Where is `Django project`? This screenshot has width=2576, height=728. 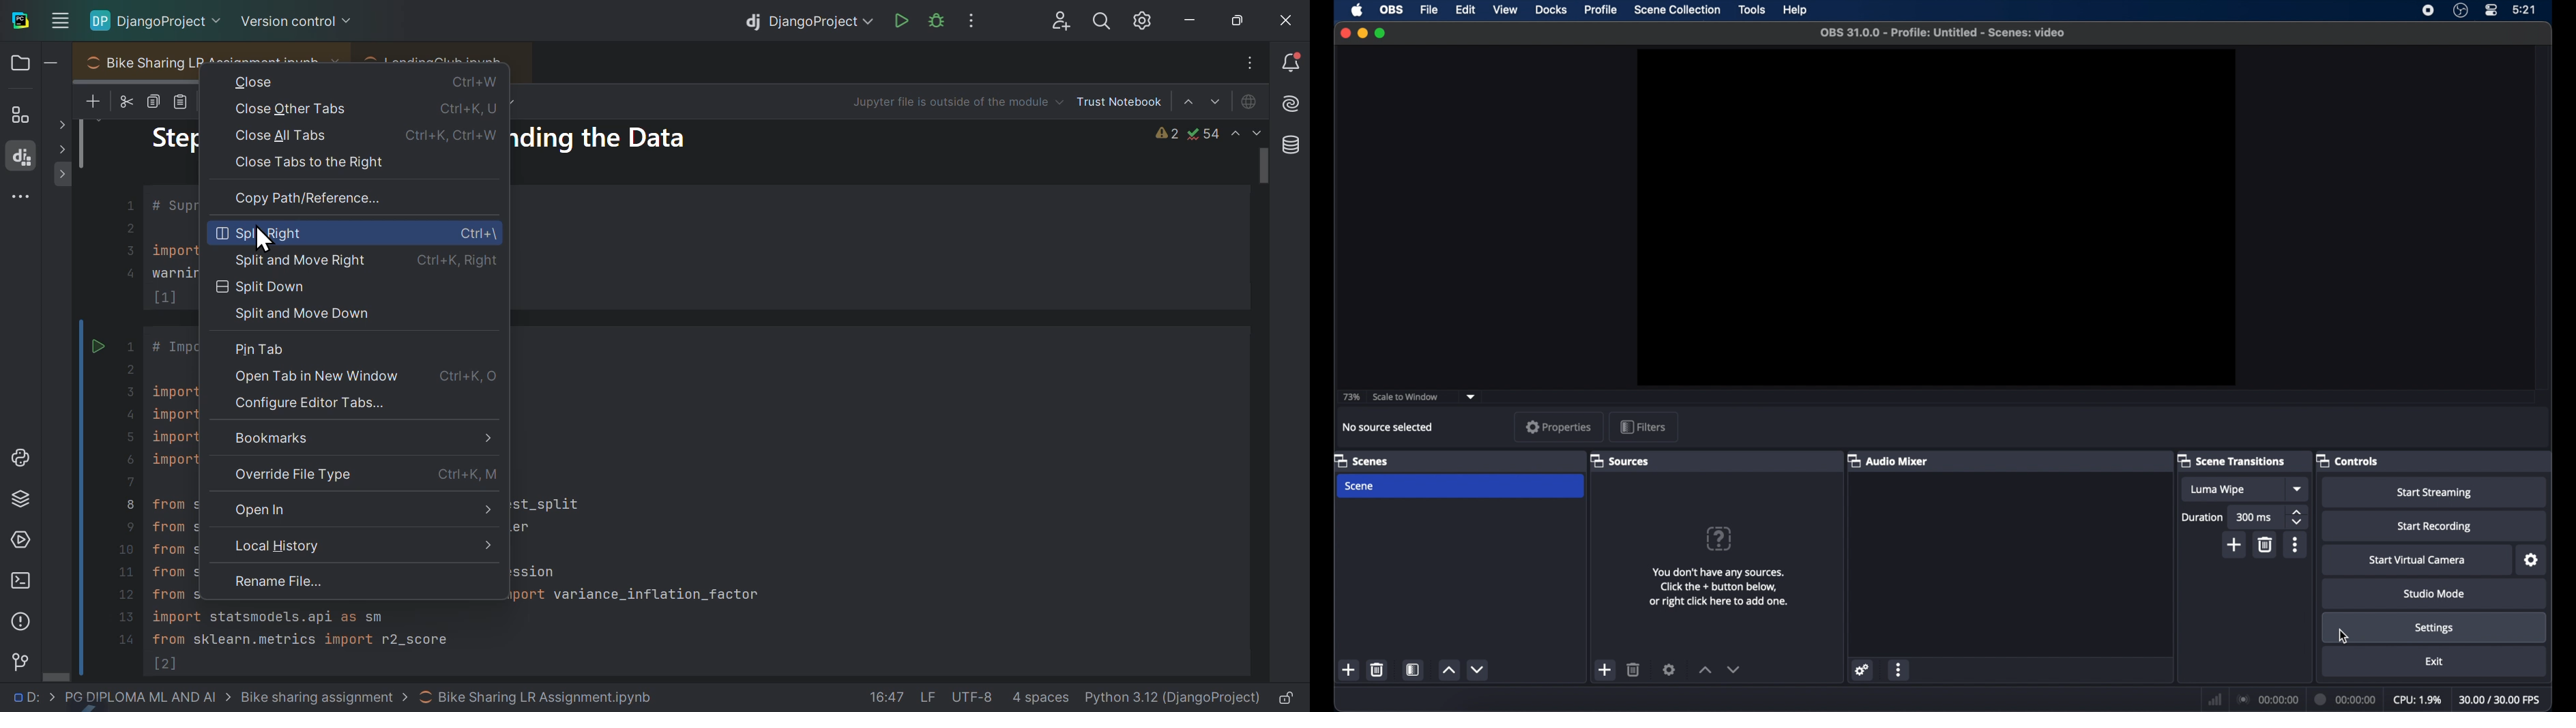 Django project is located at coordinates (158, 18).